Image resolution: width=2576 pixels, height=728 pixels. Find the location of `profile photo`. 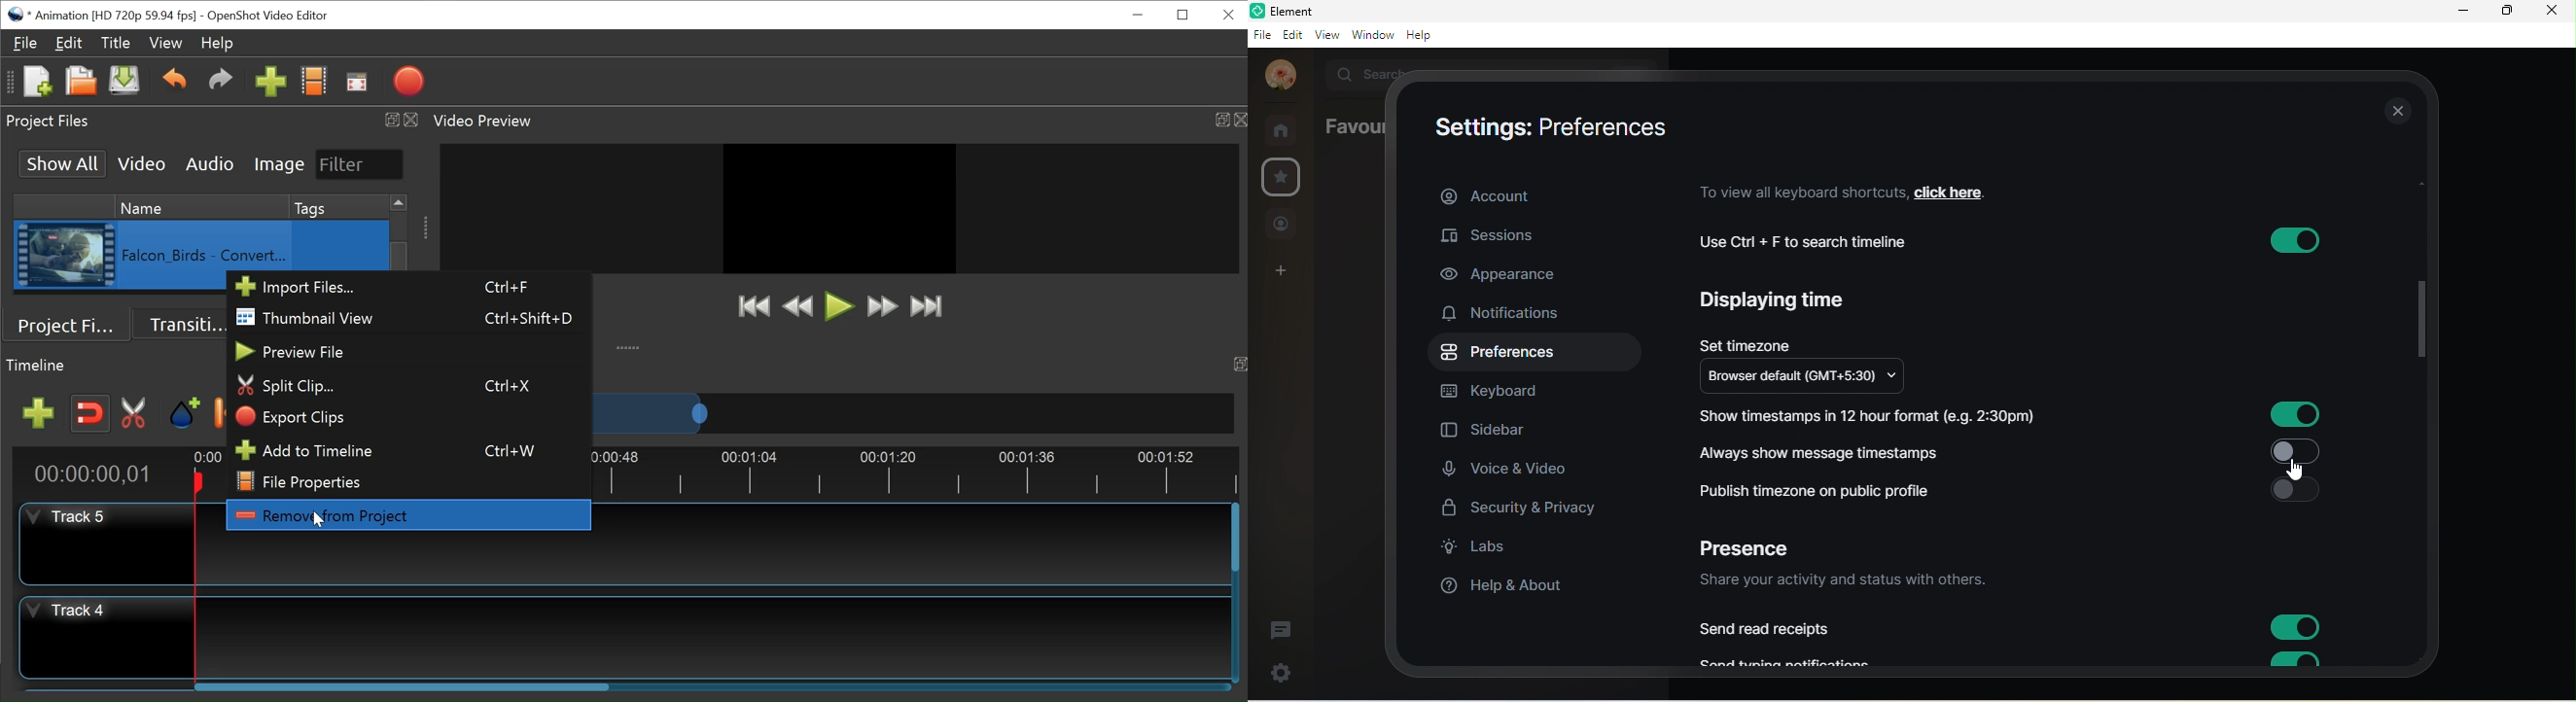

profile photo is located at coordinates (1277, 76).